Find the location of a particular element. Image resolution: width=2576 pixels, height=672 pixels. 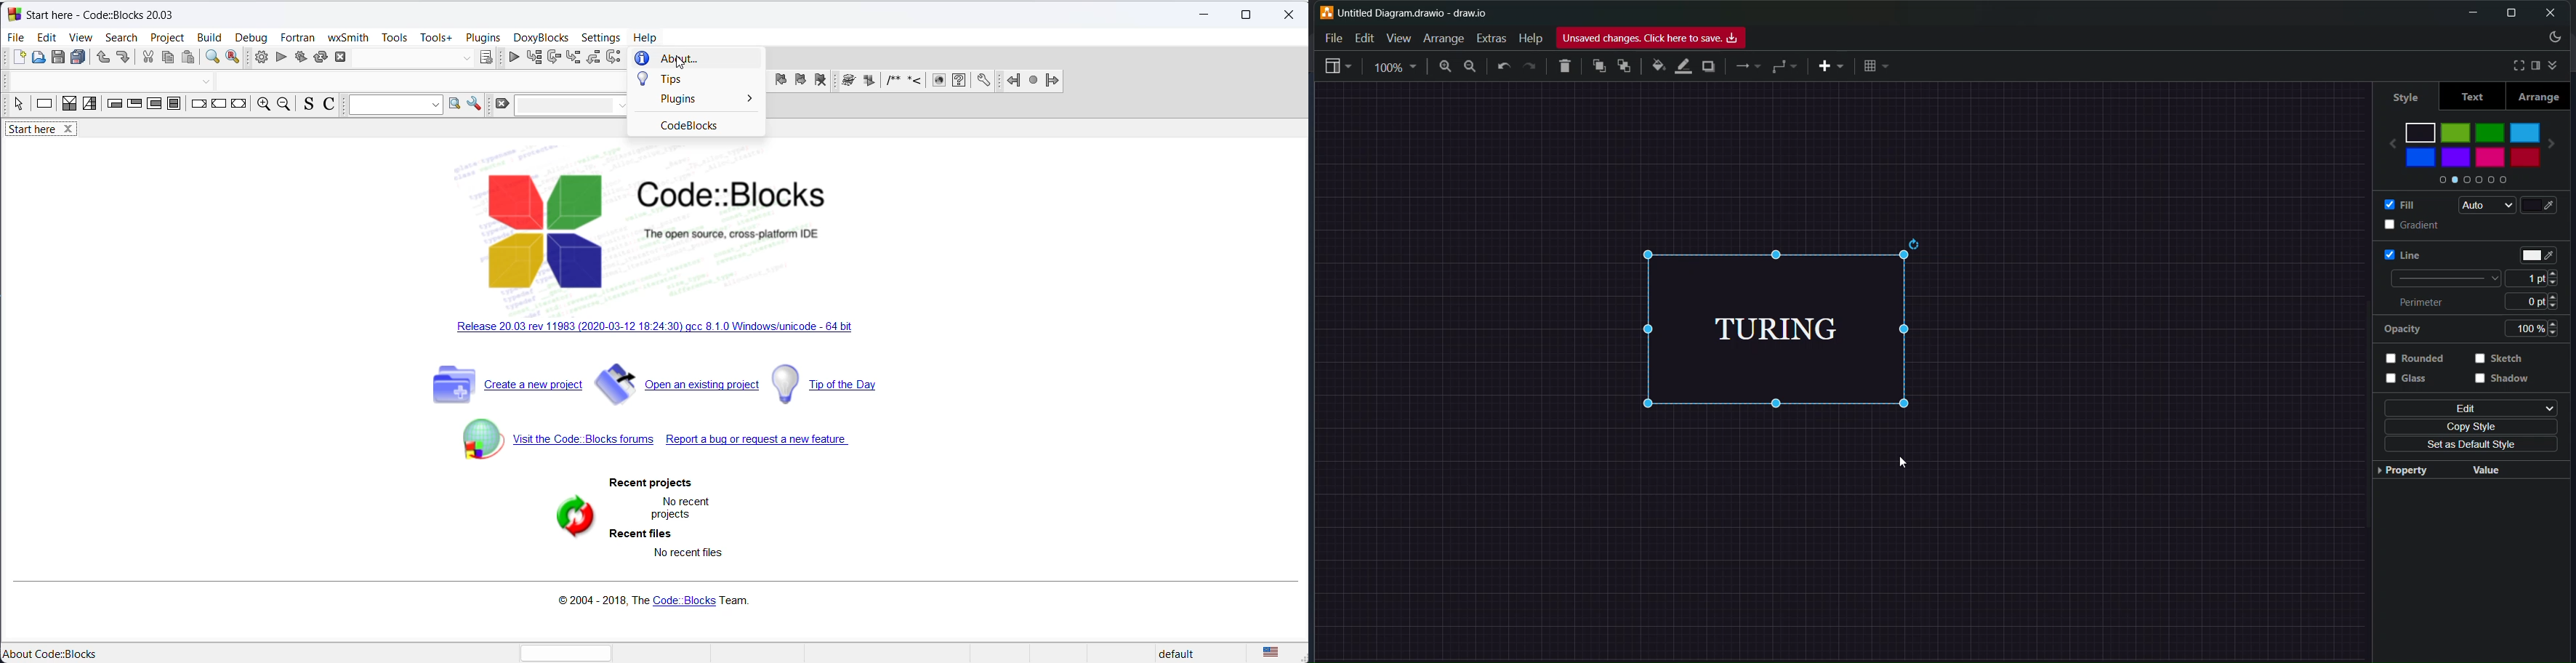

minimize is located at coordinates (2469, 13).